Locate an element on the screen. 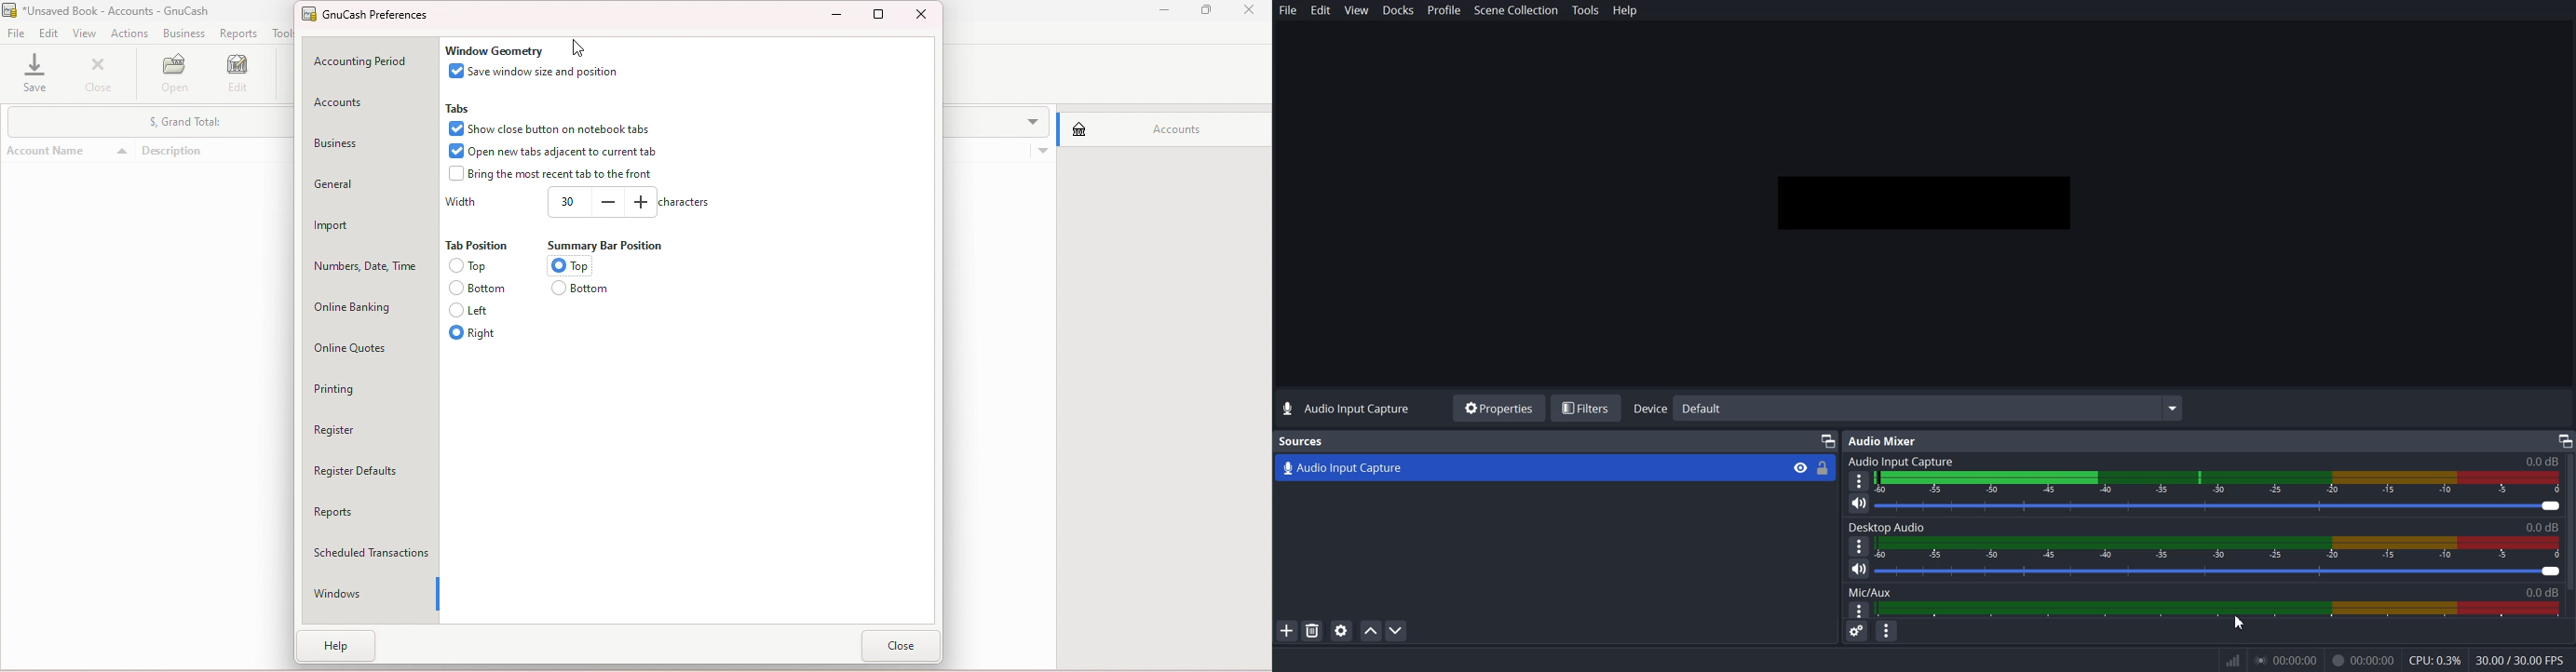 The image size is (2576, 672). Open new tabs adjacent to tab is located at coordinates (563, 152).